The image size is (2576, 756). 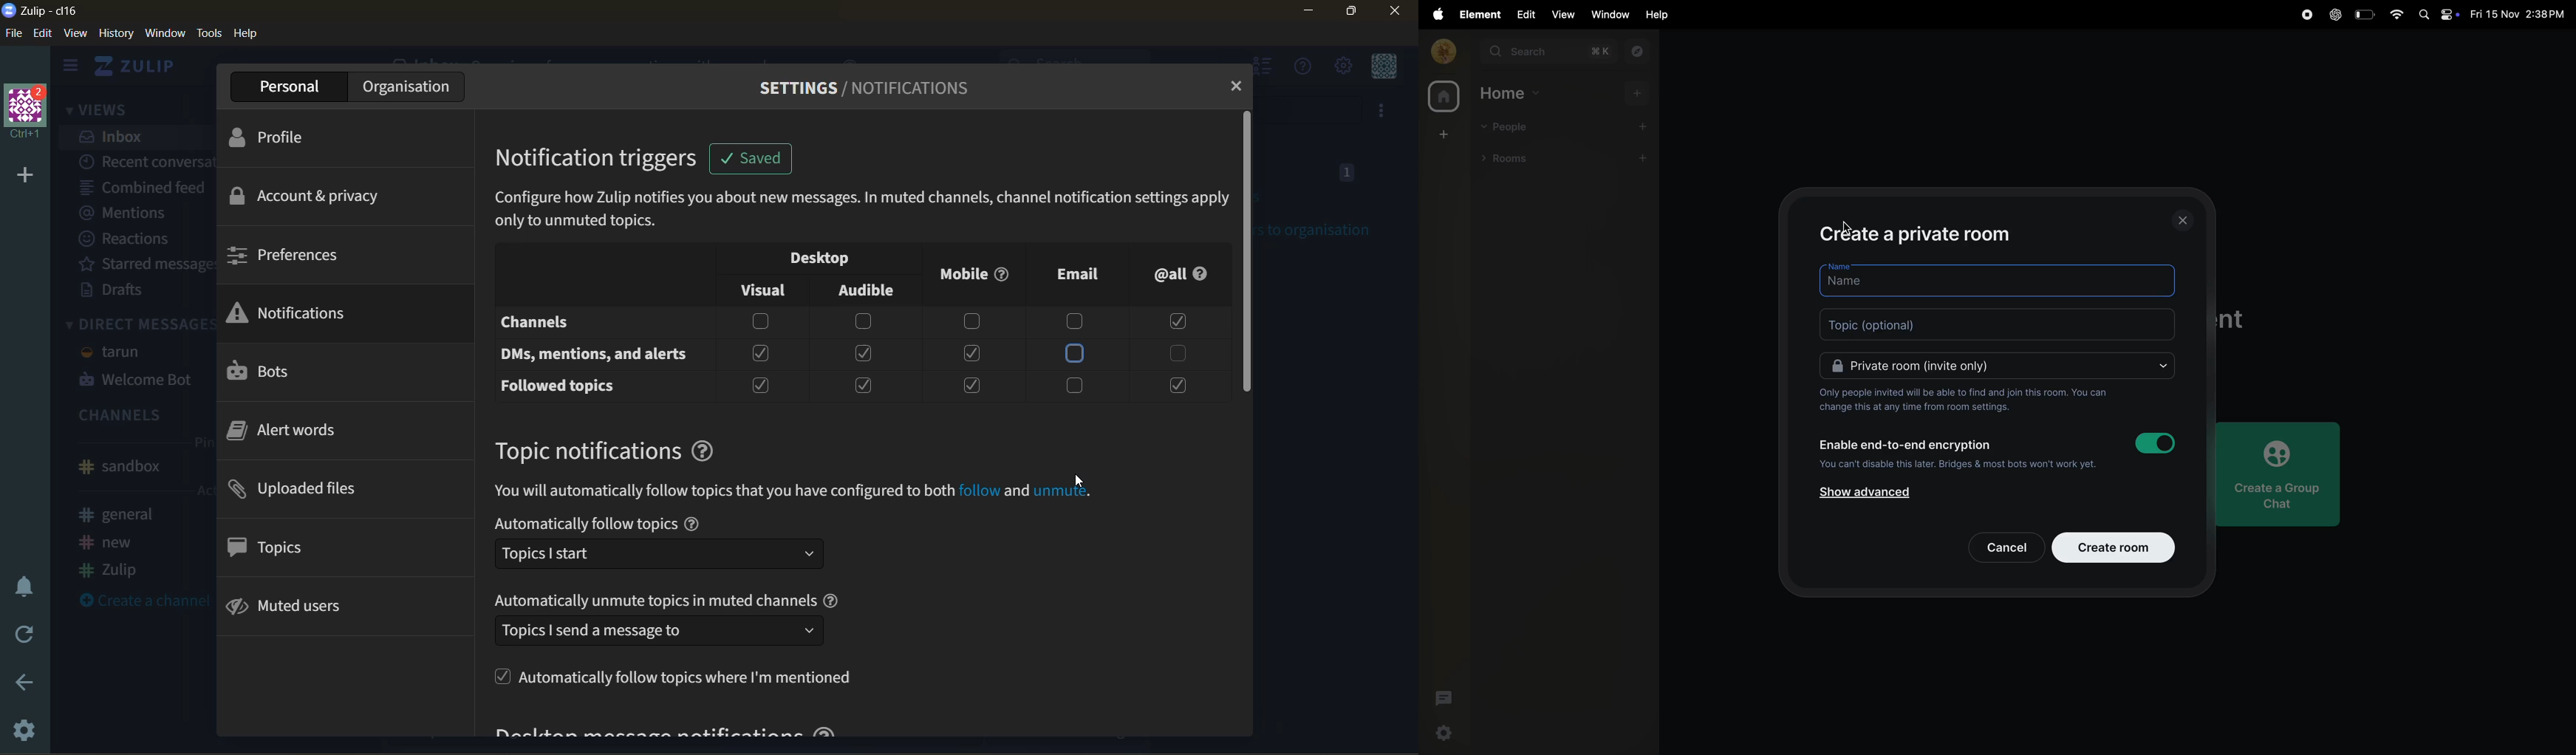 What do you see at coordinates (312, 491) in the screenshot?
I see `uploaded files` at bounding box center [312, 491].